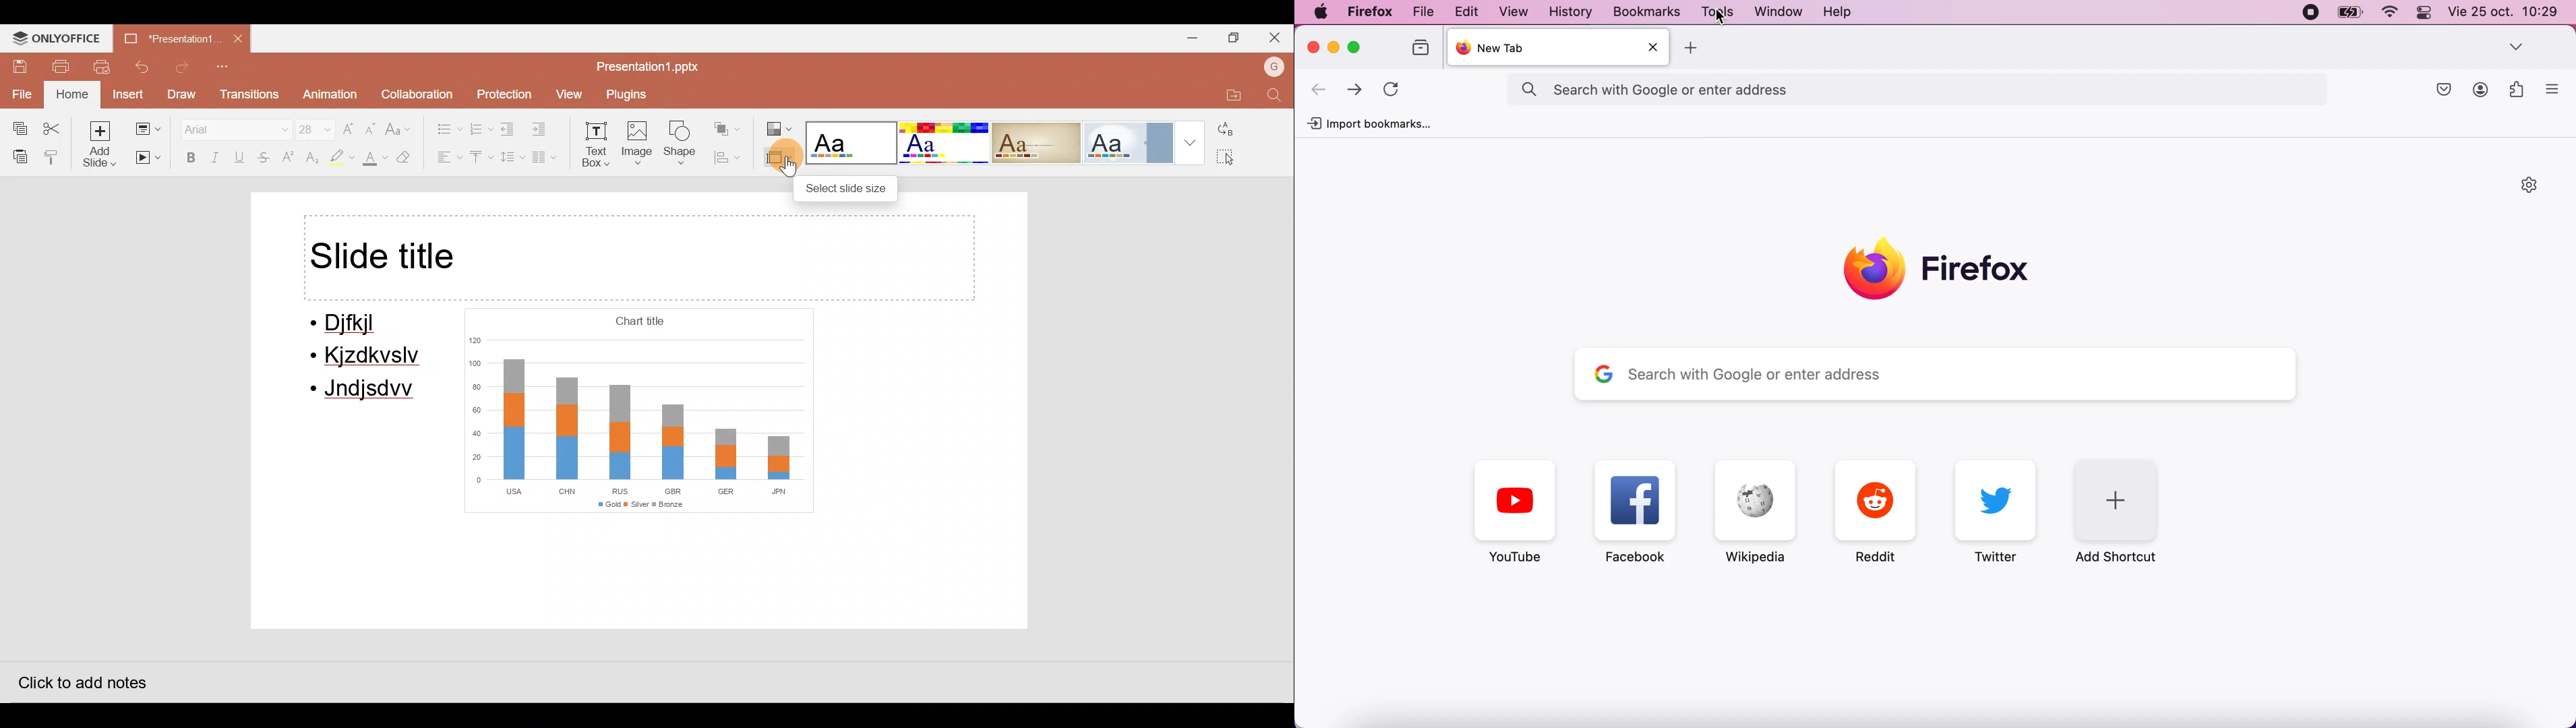 This screenshot has height=728, width=2576. I want to click on Protection, so click(502, 90).